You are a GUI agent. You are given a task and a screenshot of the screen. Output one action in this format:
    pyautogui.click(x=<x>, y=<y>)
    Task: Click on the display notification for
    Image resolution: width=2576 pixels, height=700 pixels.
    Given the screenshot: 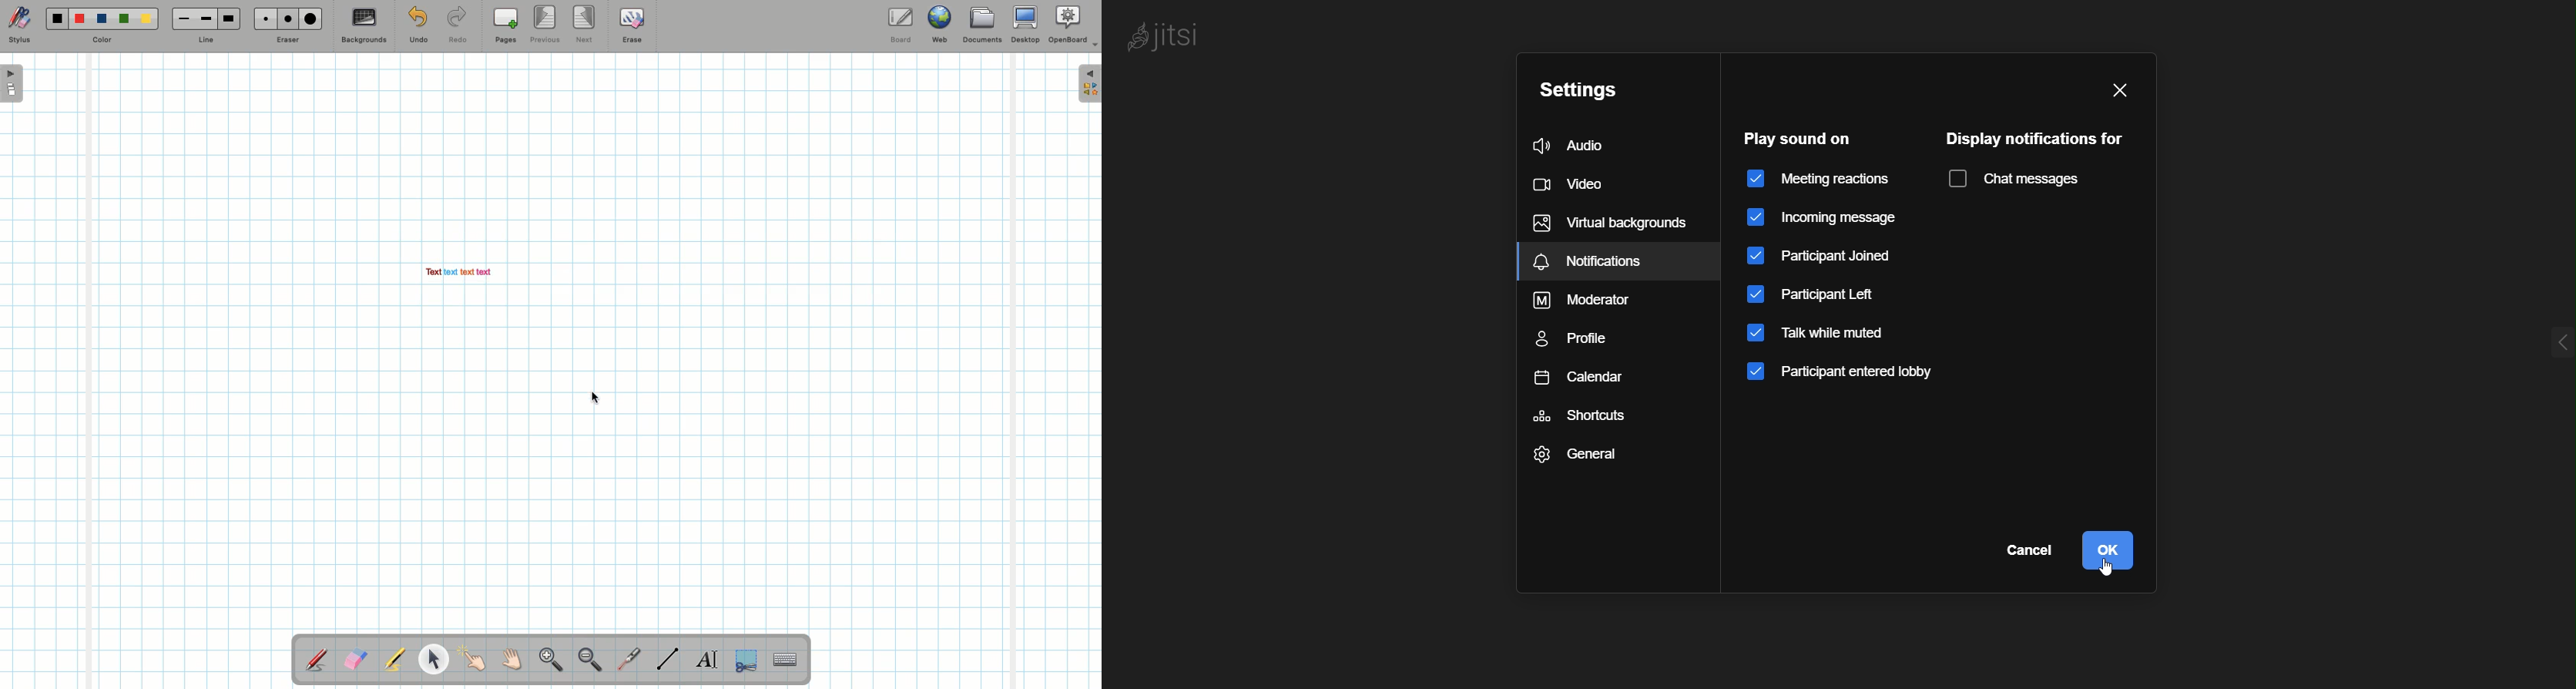 What is the action you would take?
    pyautogui.click(x=2038, y=139)
    